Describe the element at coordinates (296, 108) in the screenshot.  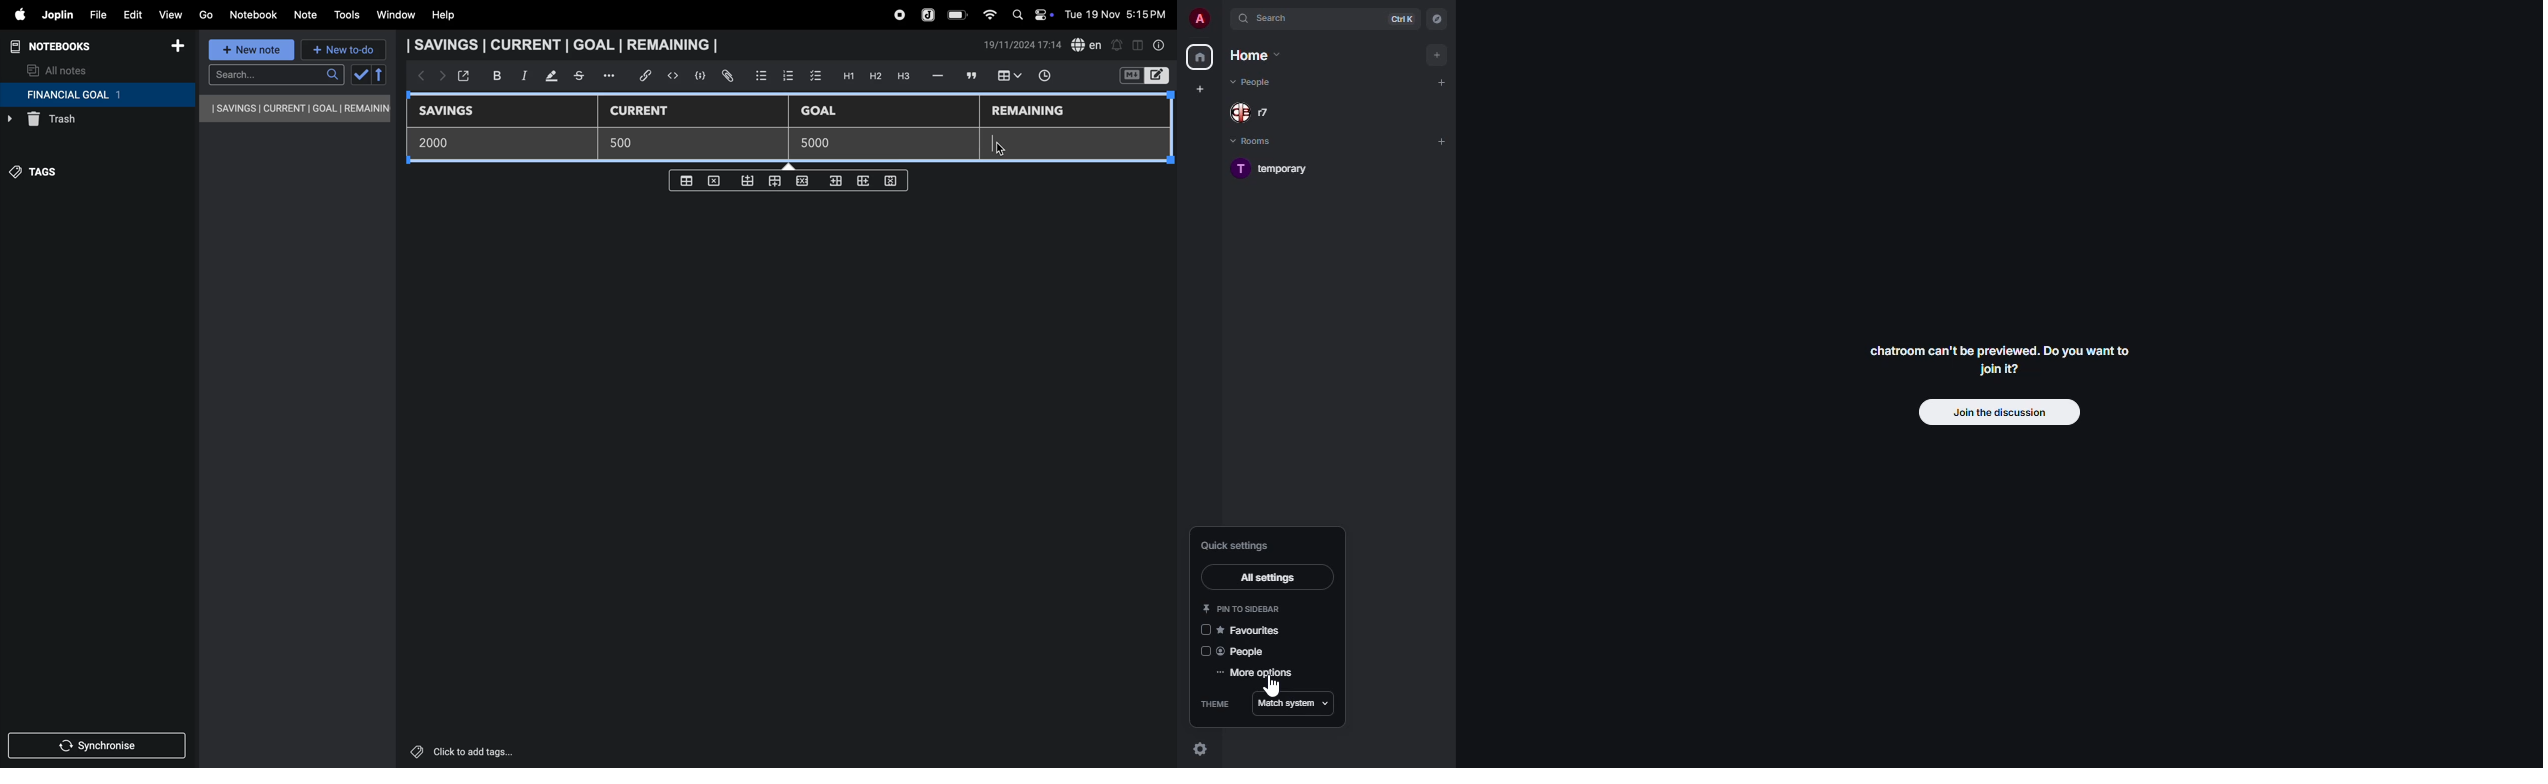
I see `savings current goal remaining` at that location.